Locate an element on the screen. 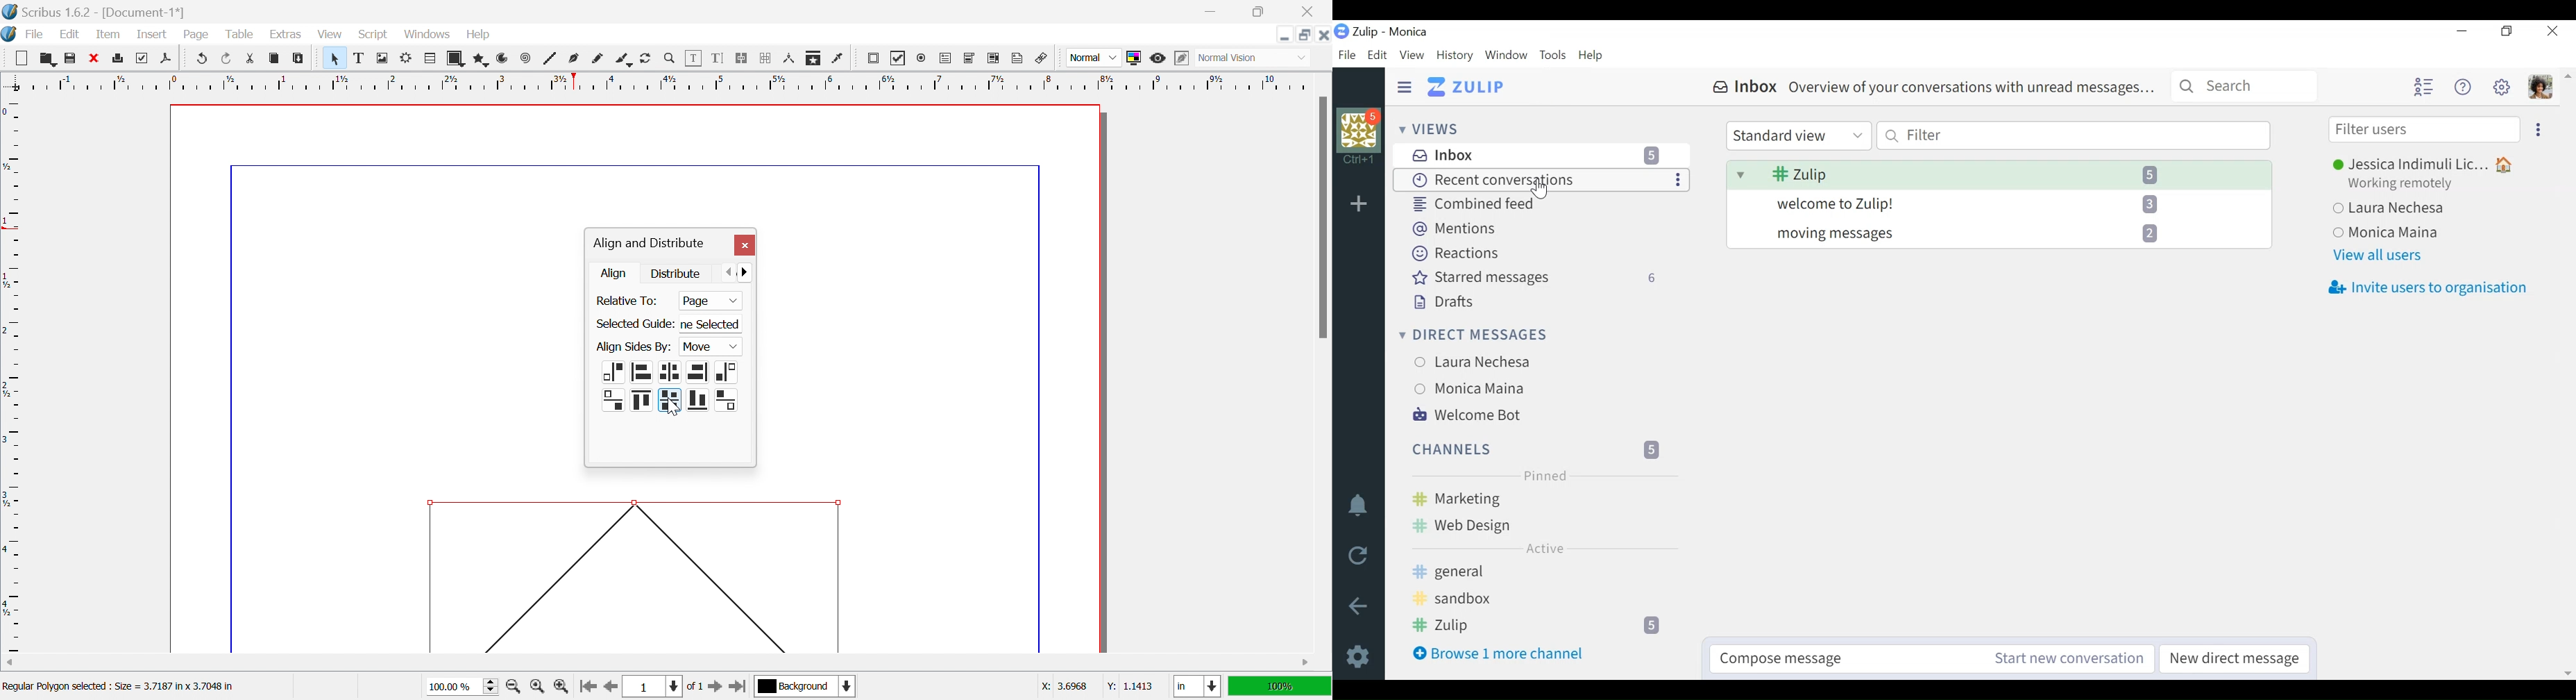  vertical scrollbar is located at coordinates (2570, 374).